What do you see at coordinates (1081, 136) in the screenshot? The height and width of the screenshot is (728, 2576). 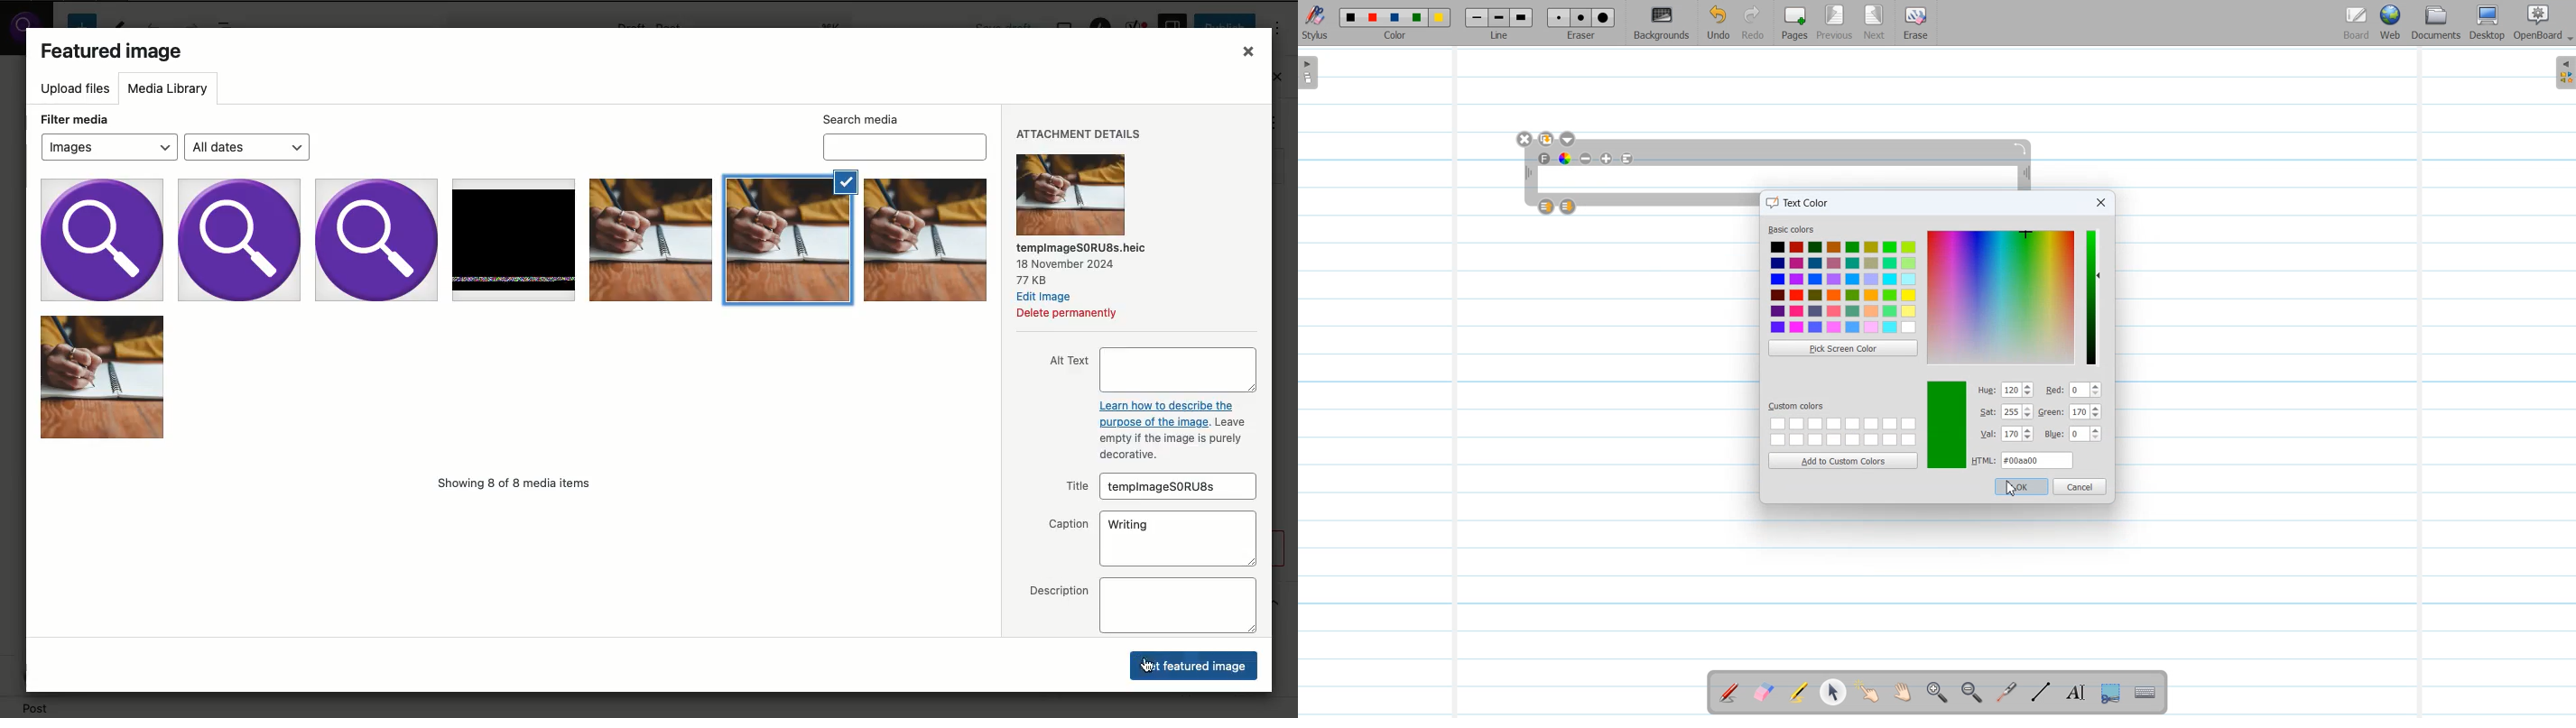 I see `Attachment details` at bounding box center [1081, 136].